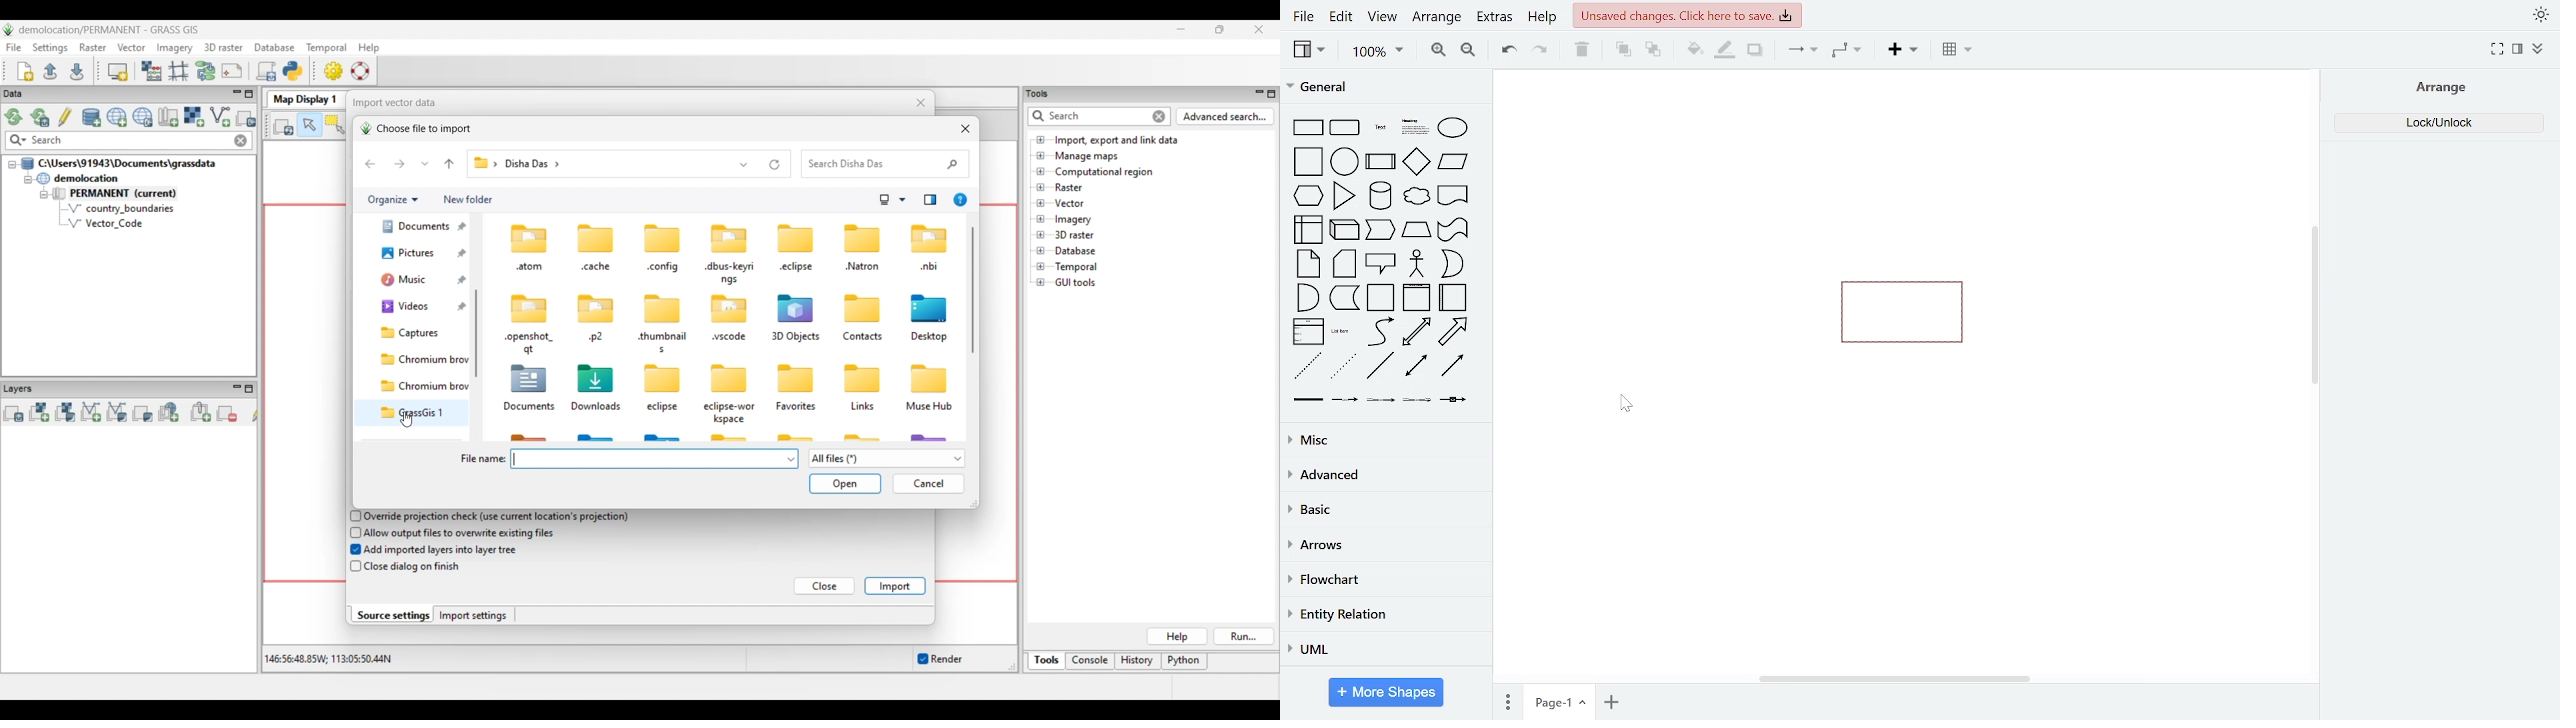 The image size is (2576, 728). What do you see at coordinates (1847, 51) in the screenshot?
I see `waypoints` at bounding box center [1847, 51].